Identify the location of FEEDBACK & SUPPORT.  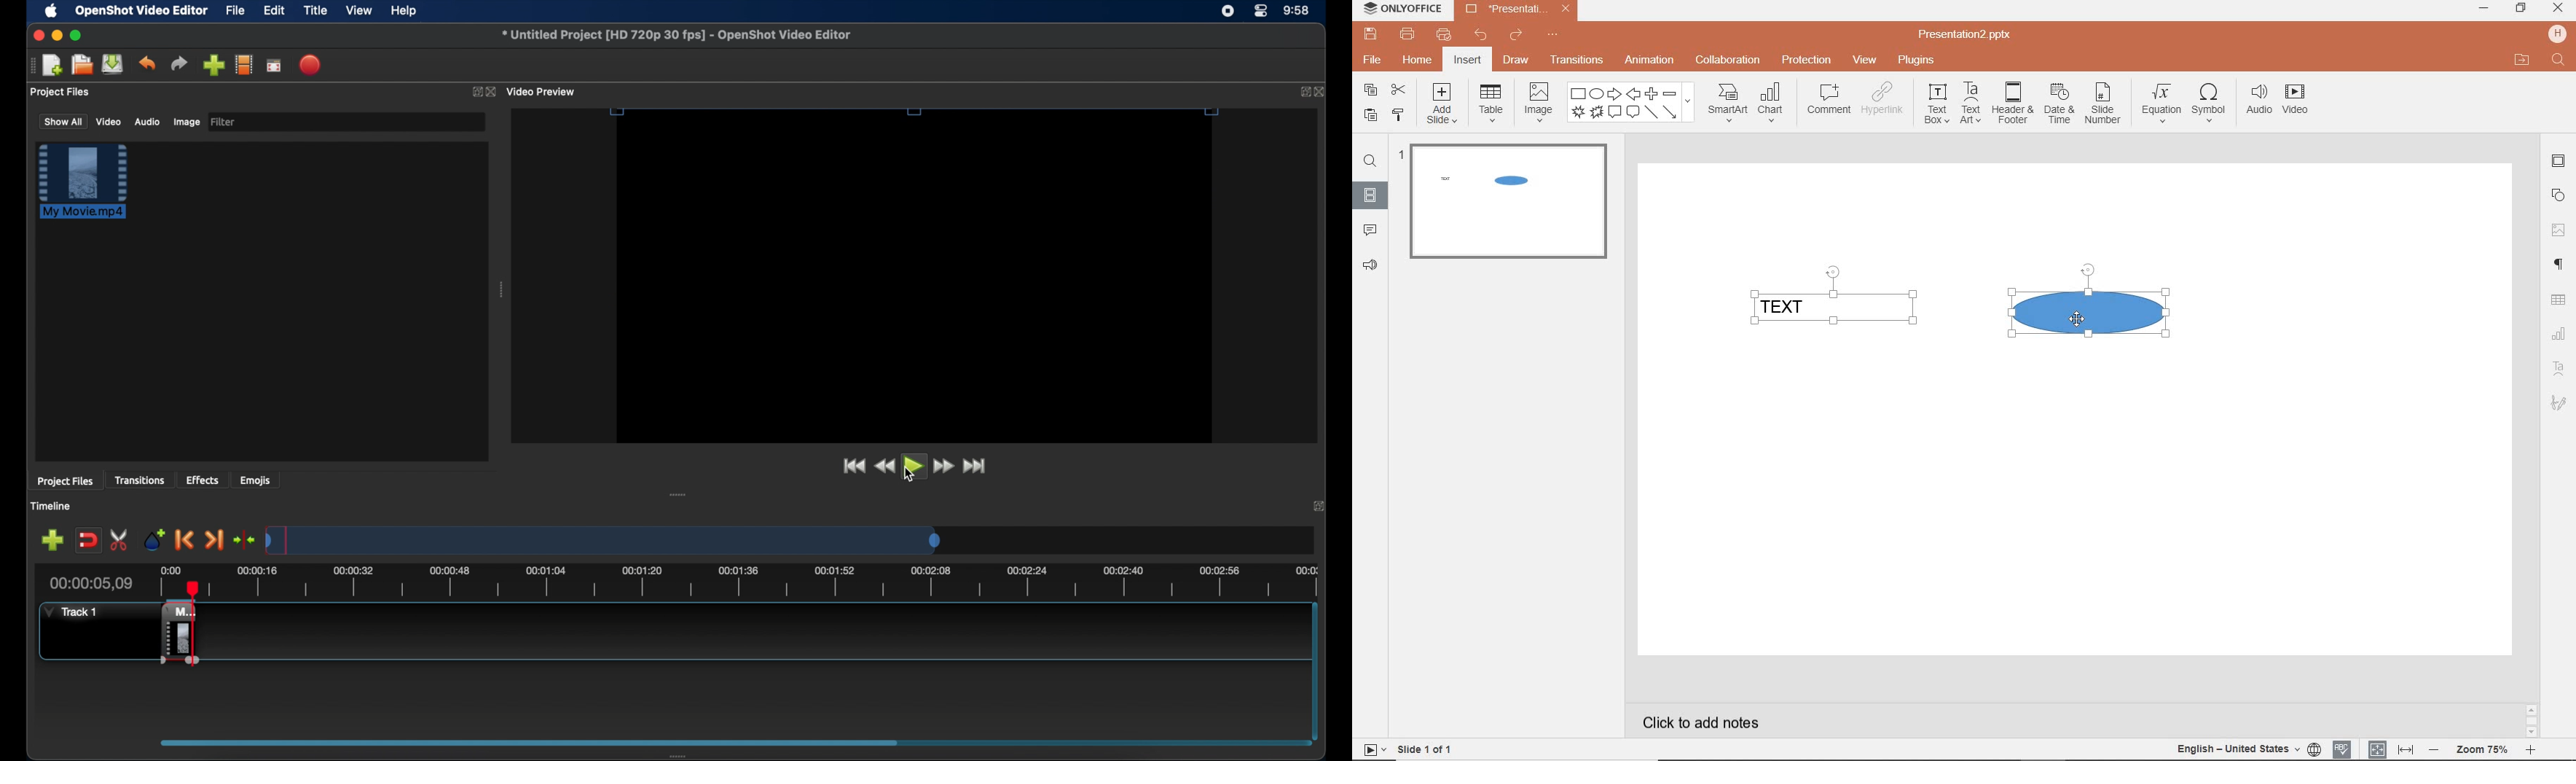
(1370, 265).